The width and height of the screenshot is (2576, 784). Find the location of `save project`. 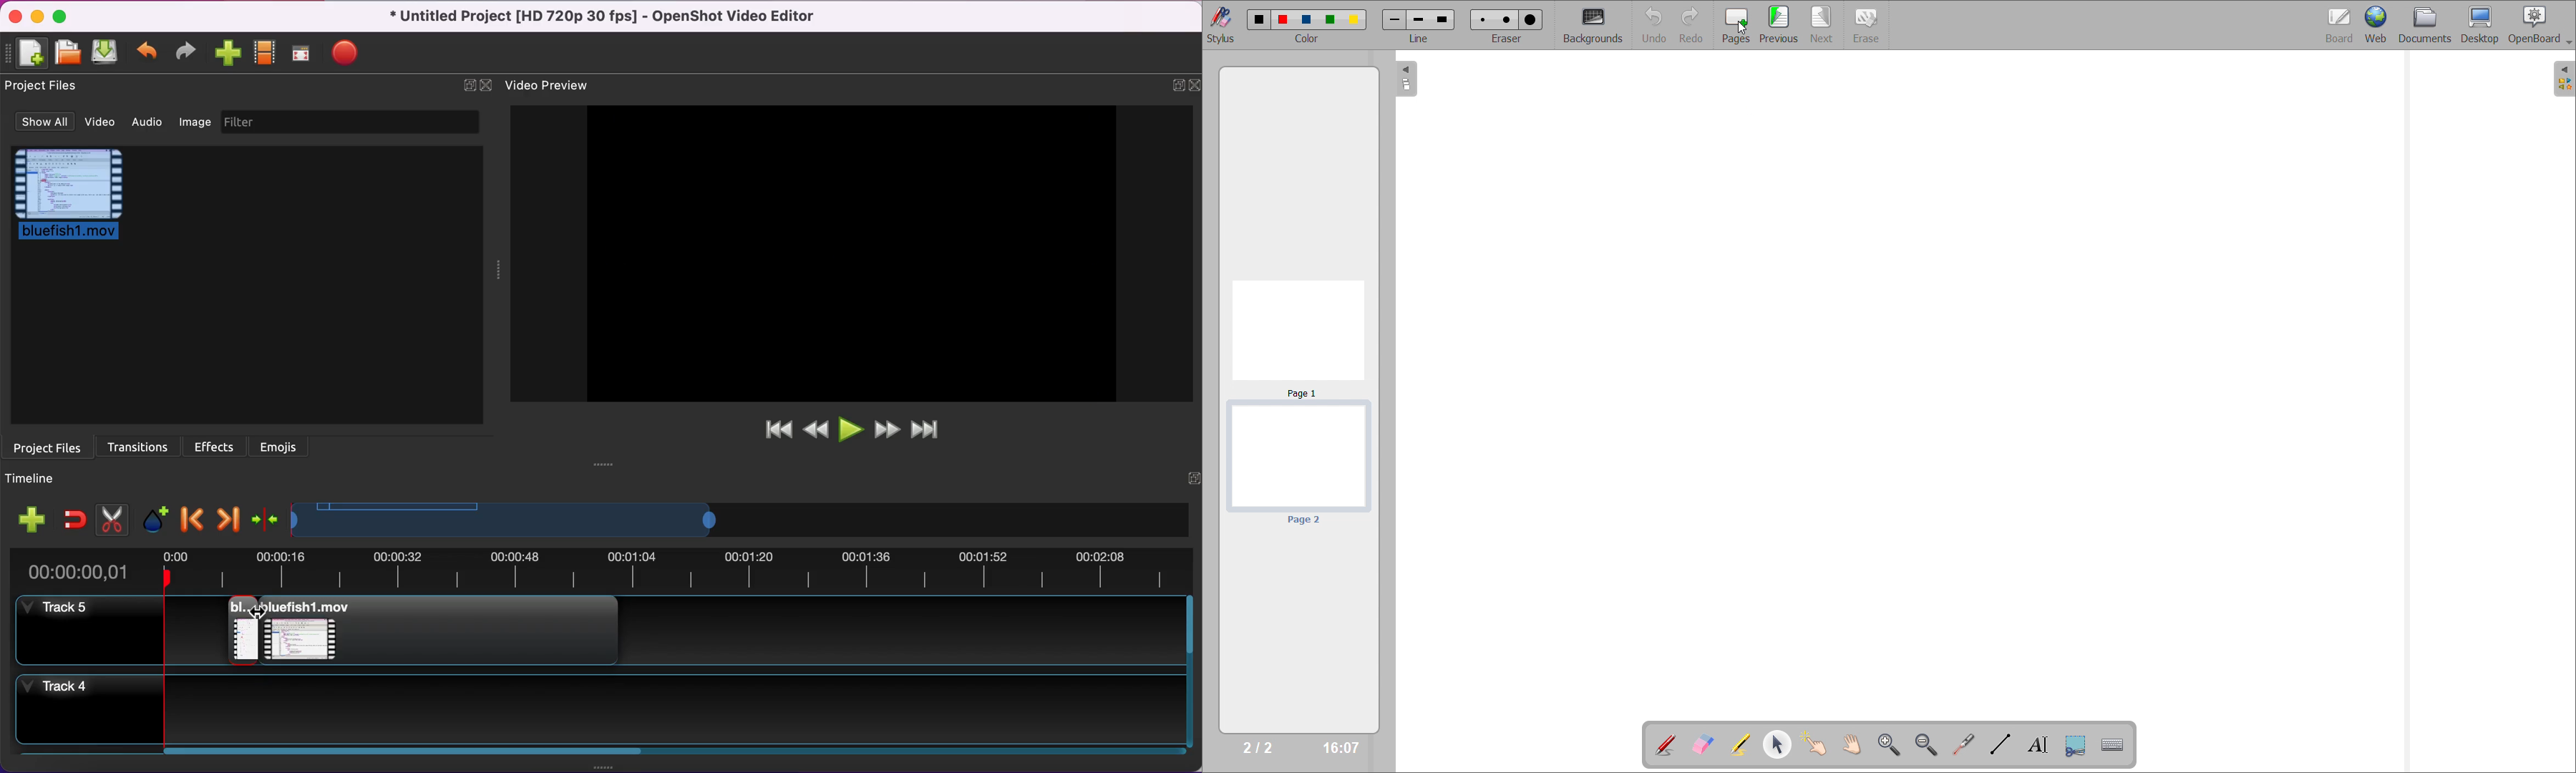

save project is located at coordinates (105, 53).